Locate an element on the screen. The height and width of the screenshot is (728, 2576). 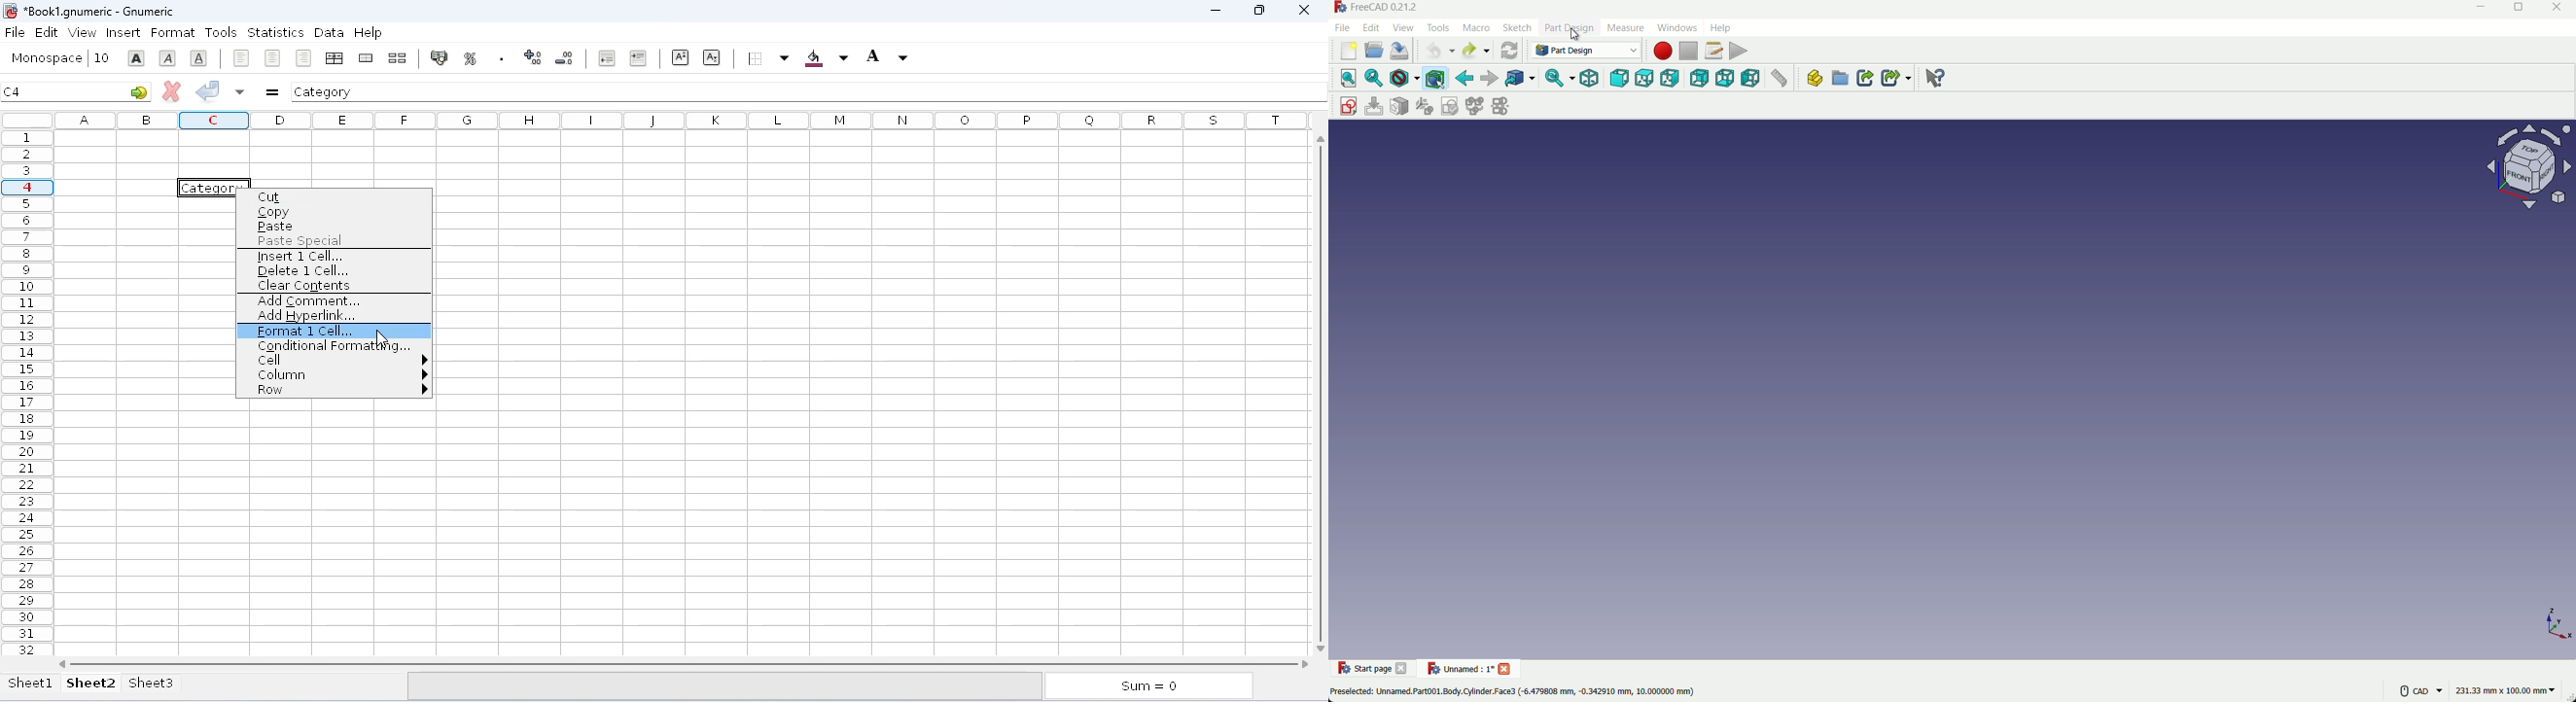
right view is located at coordinates (1671, 78).